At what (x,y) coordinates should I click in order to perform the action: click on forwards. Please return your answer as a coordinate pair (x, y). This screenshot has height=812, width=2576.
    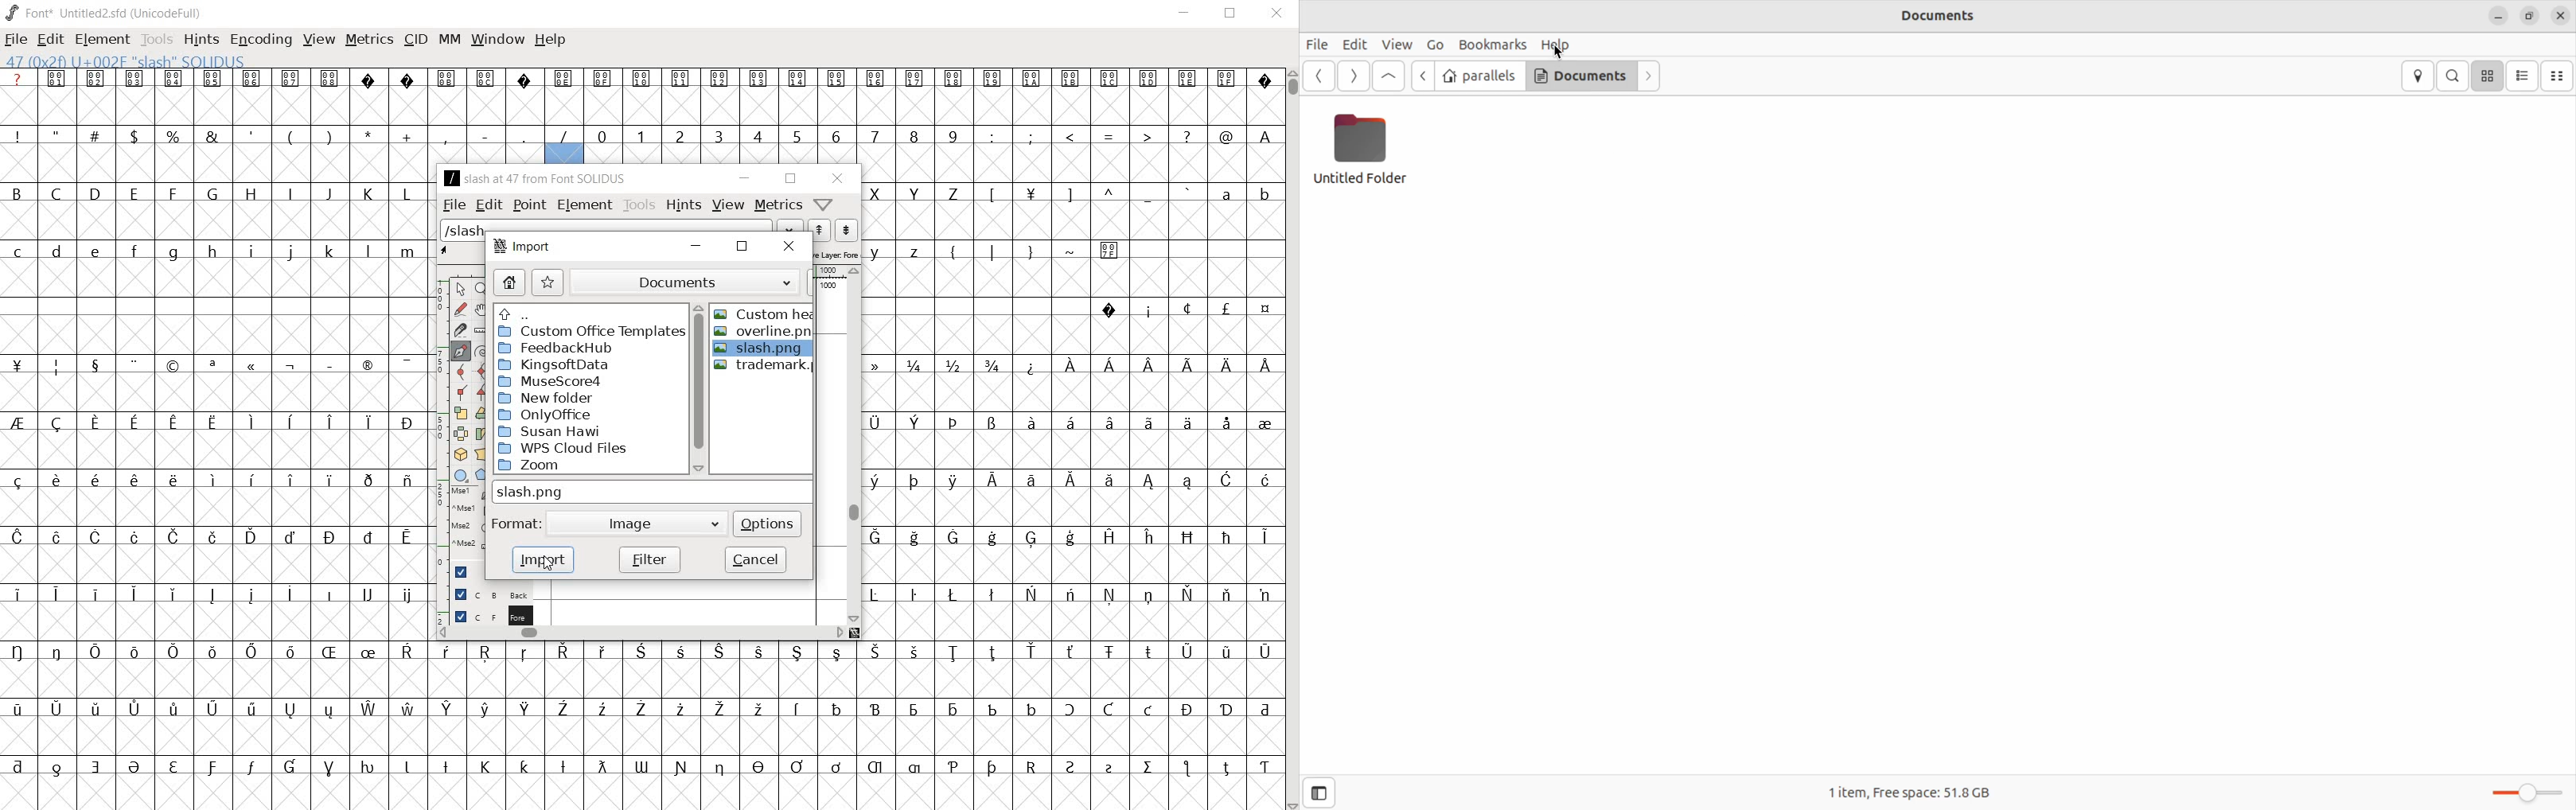
    Looking at the image, I should click on (1647, 75).